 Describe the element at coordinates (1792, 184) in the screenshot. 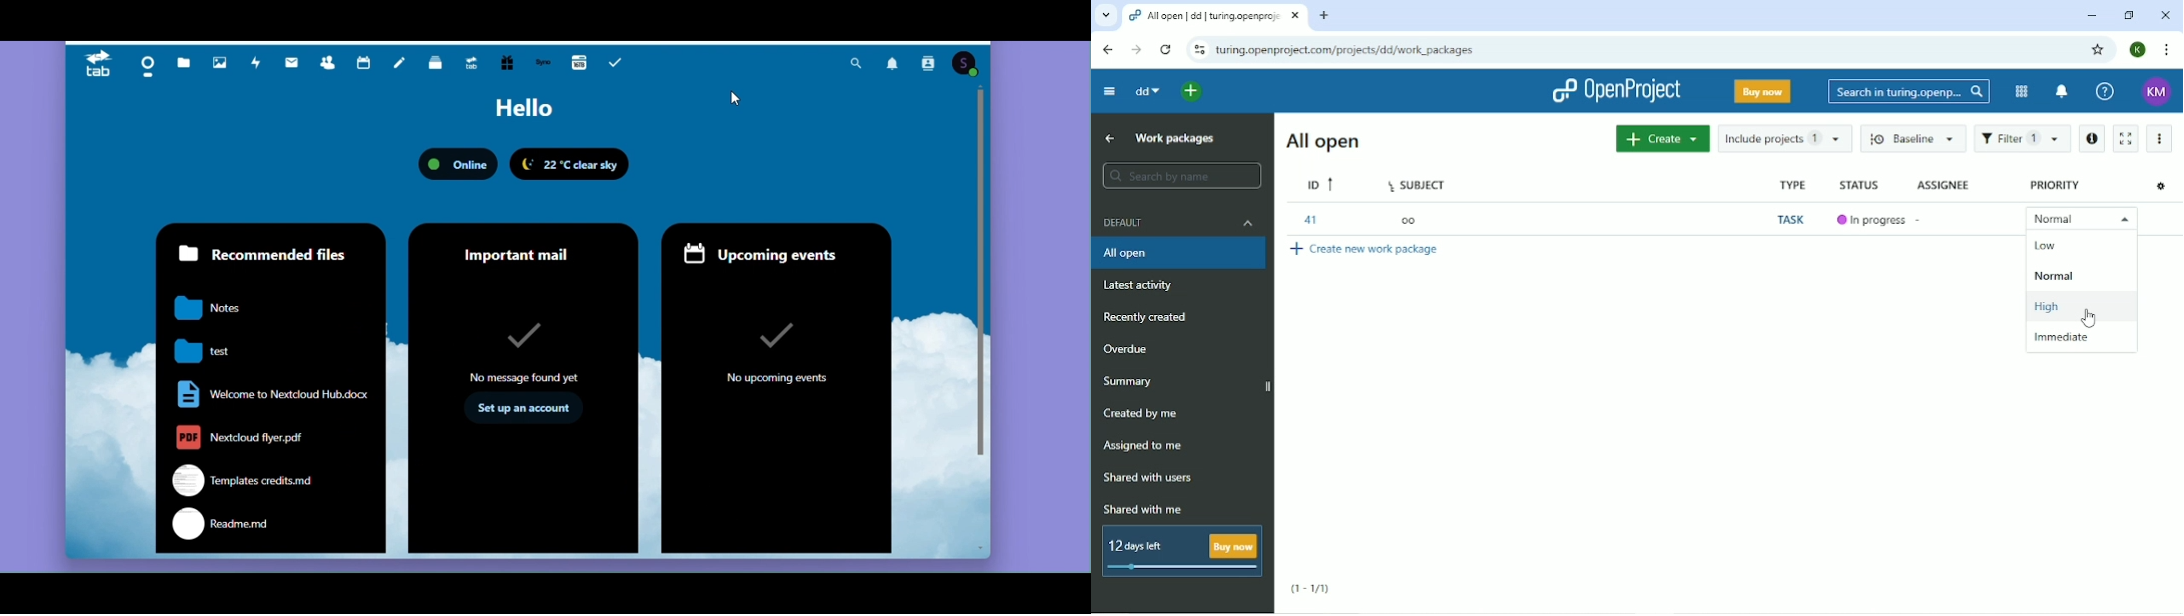

I see `Type` at that location.